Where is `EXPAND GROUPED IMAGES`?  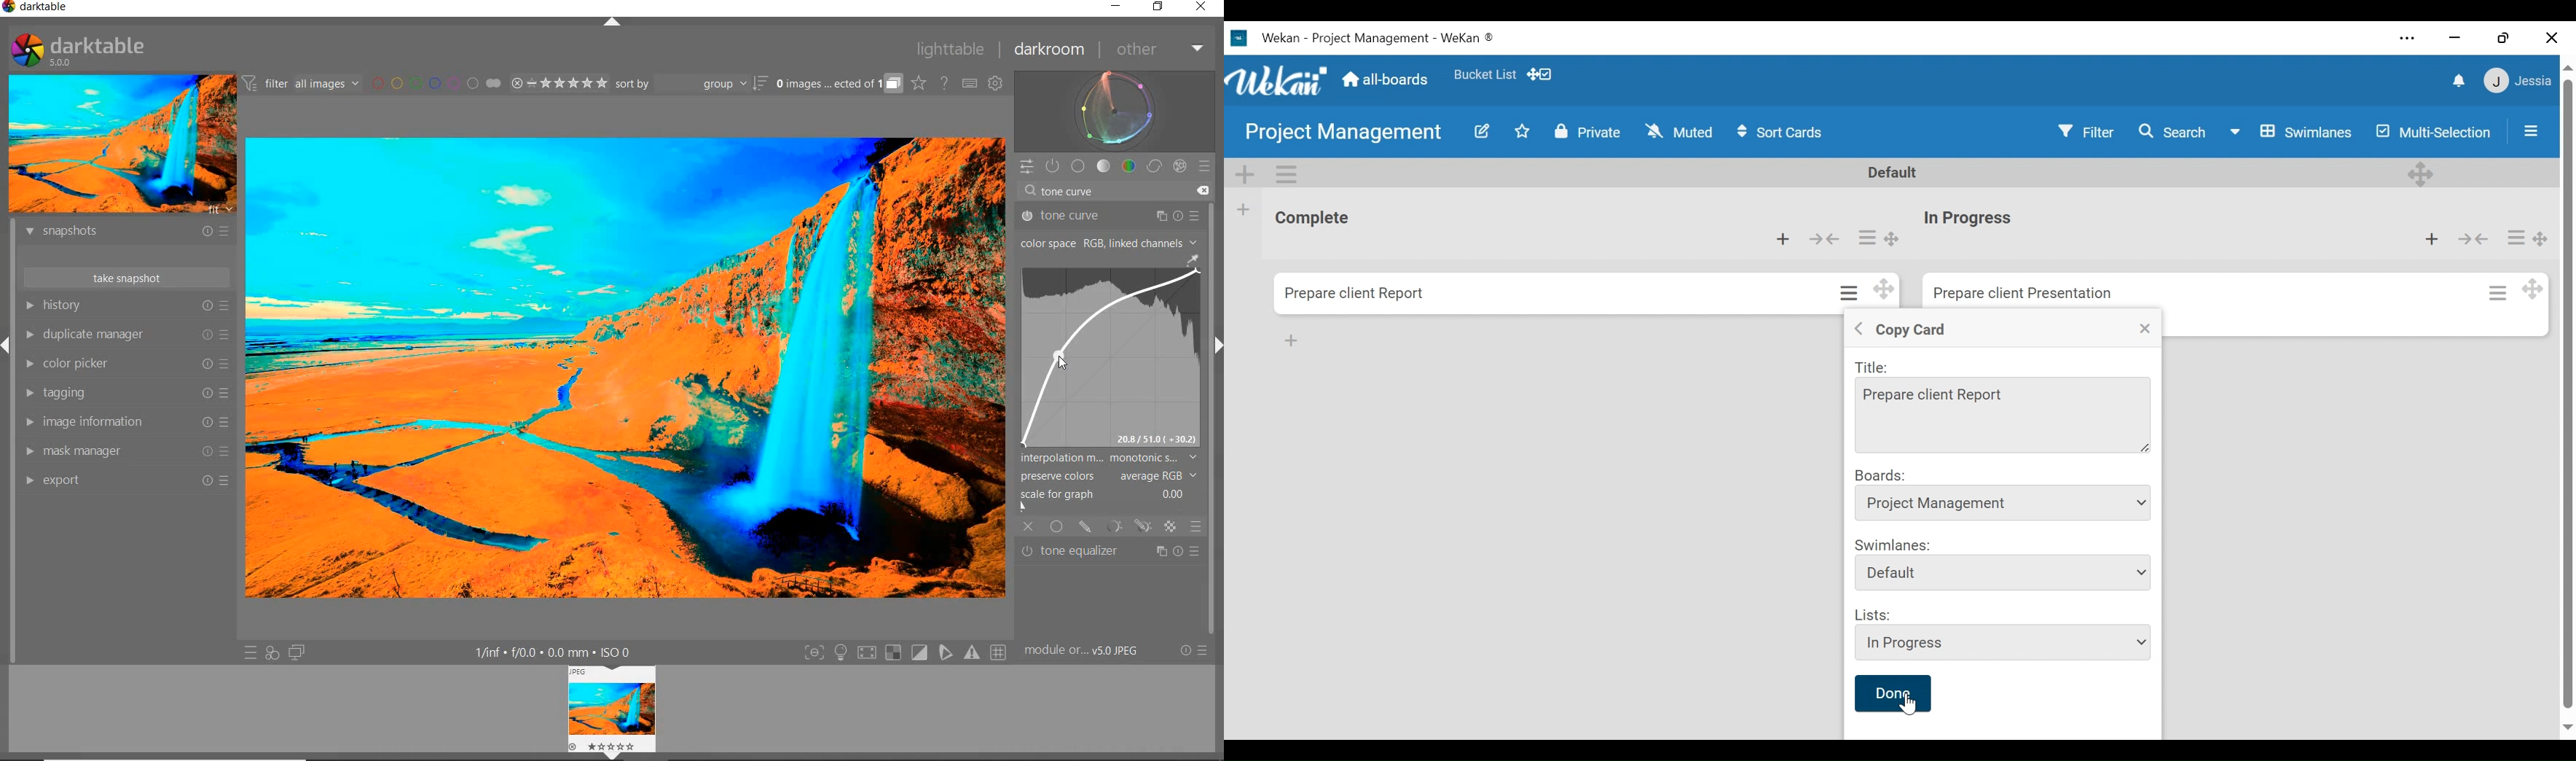 EXPAND GROUPED IMAGES is located at coordinates (839, 84).